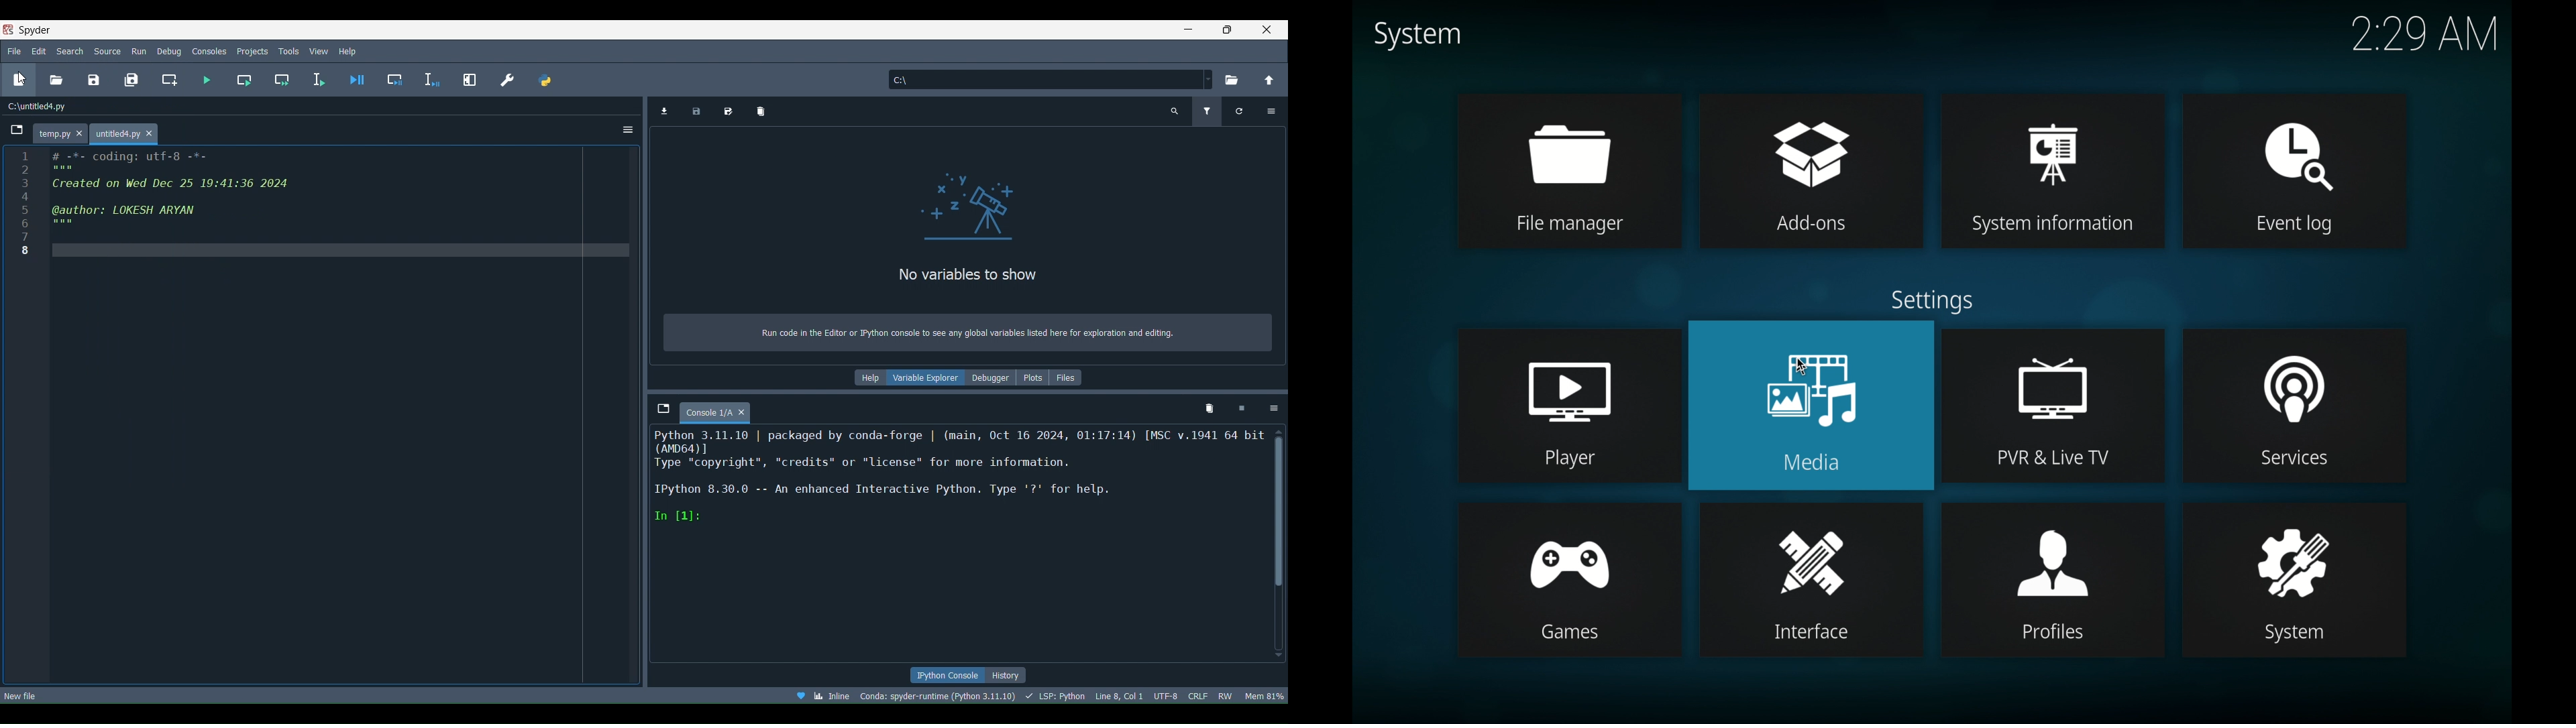 This screenshot has height=728, width=2576. I want to click on Encoding, so click(1166, 695).